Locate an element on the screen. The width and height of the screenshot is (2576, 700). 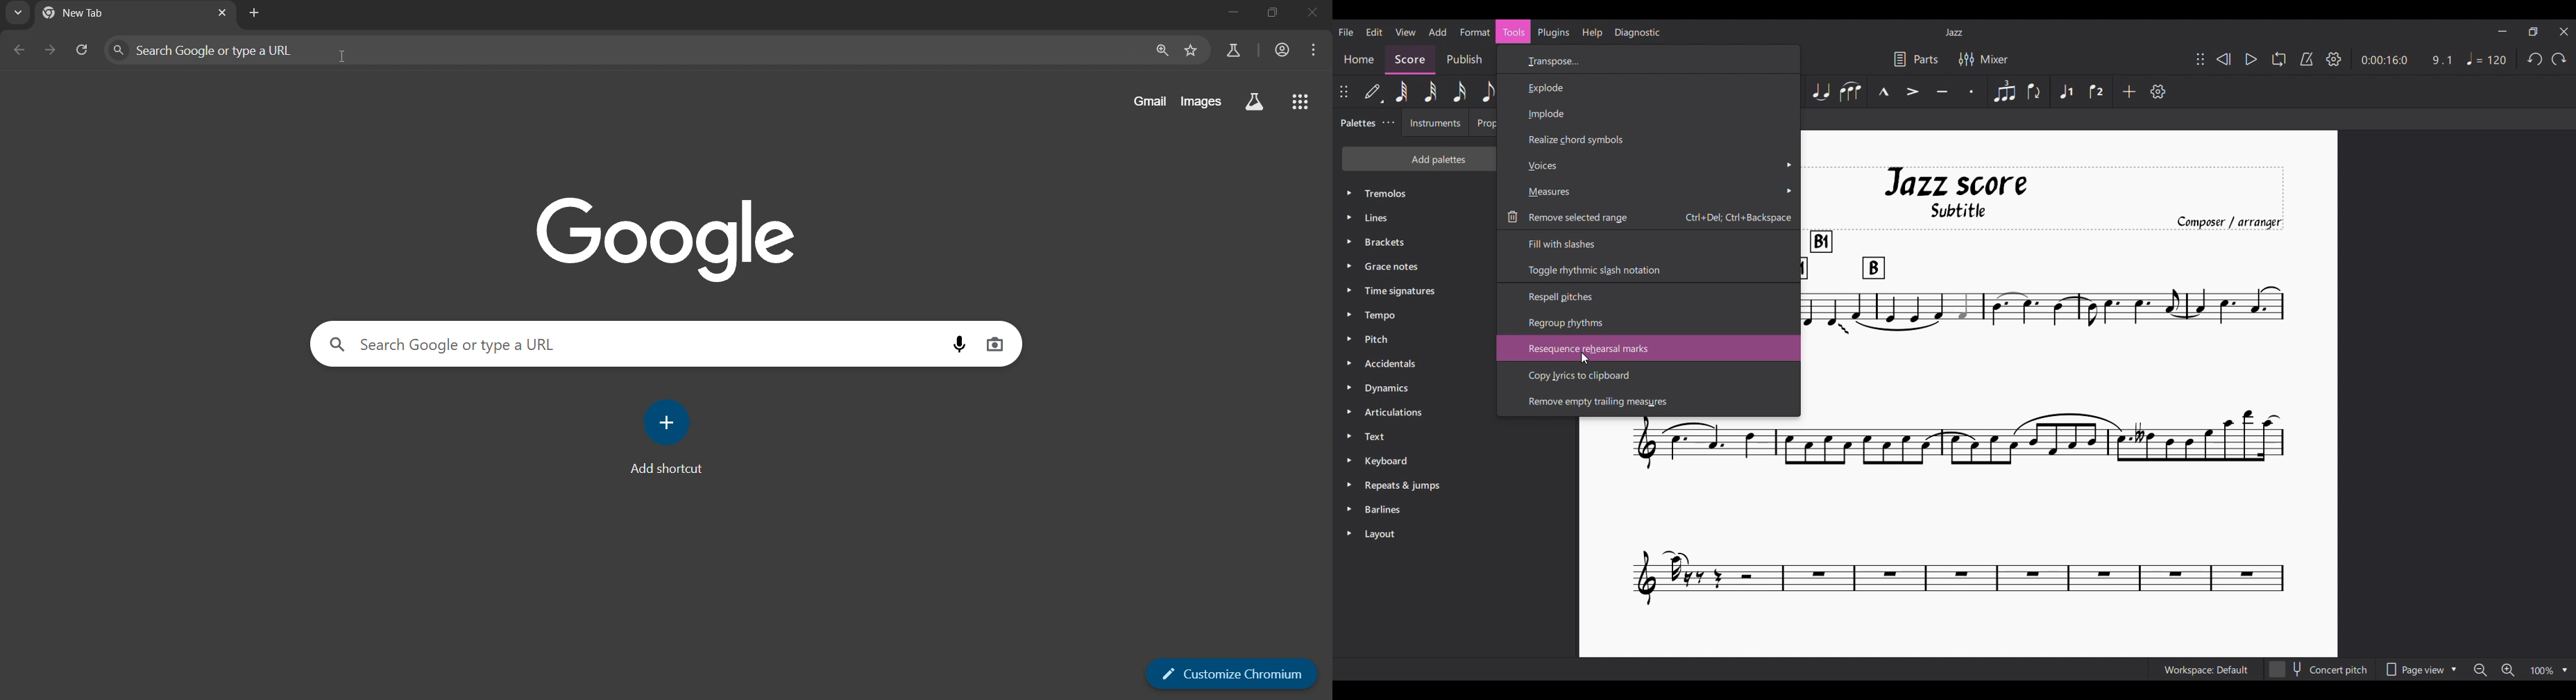
Articulations is located at coordinates (1415, 412).